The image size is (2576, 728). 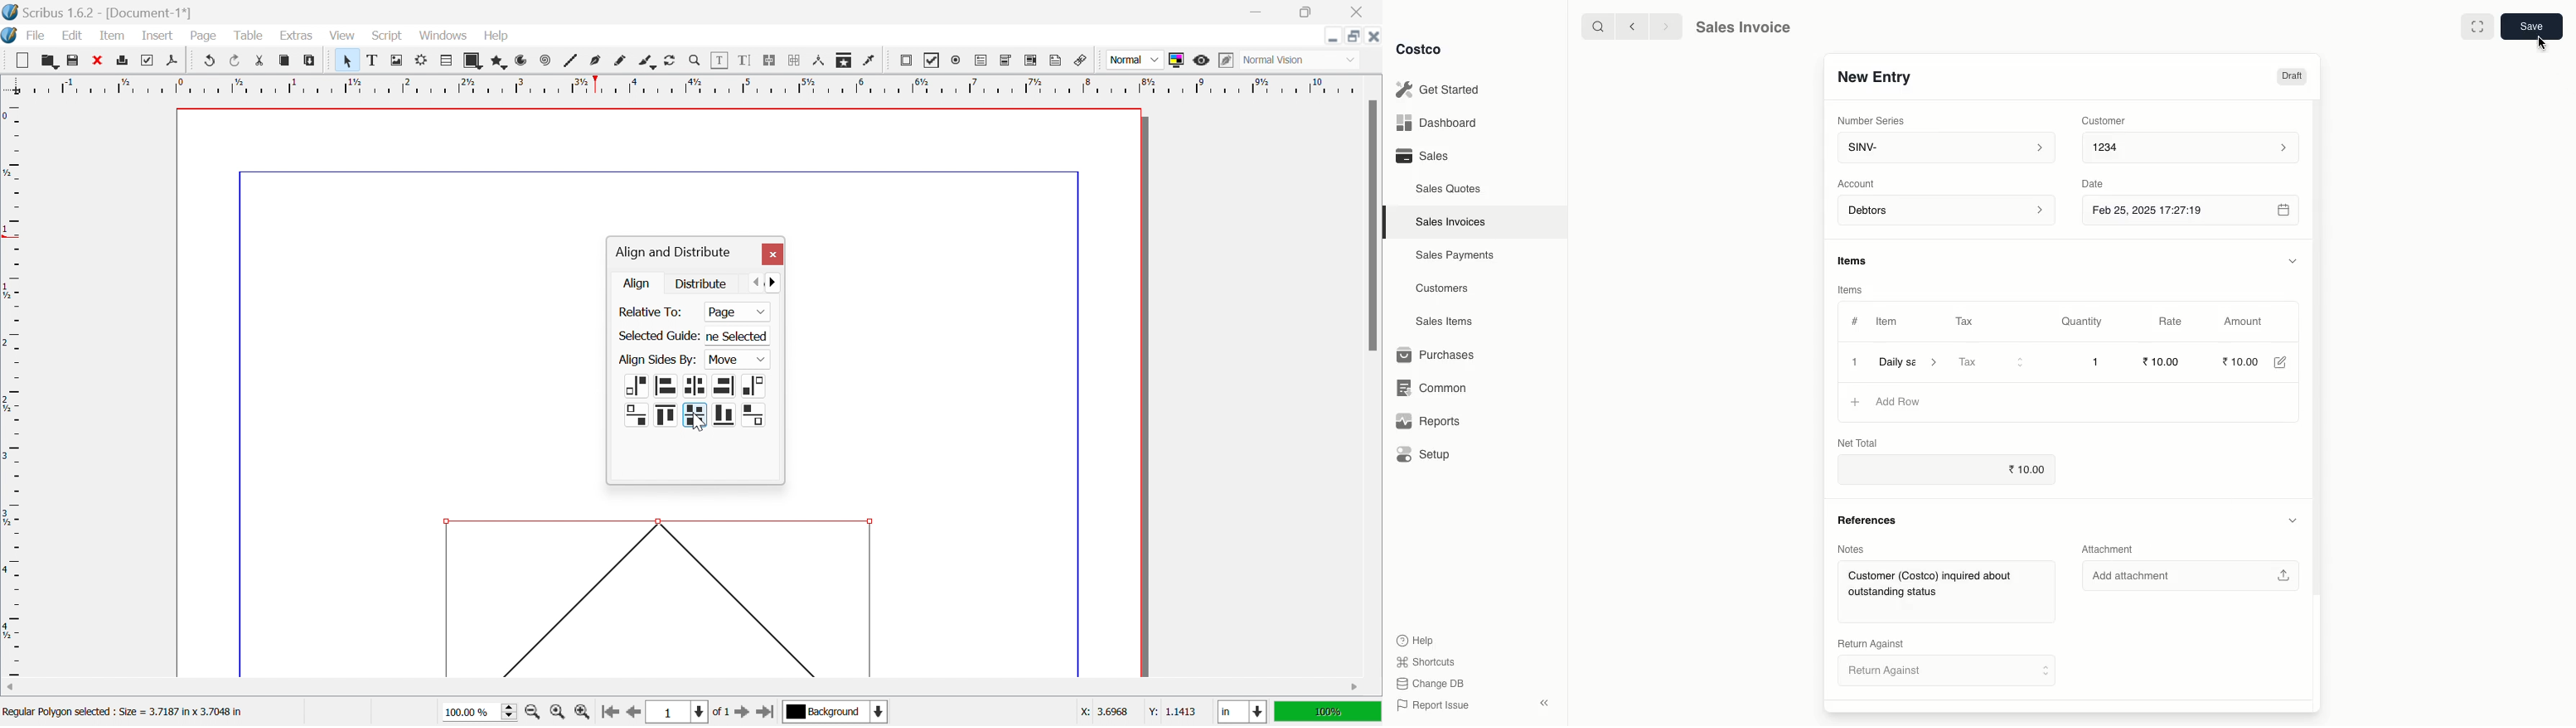 I want to click on Sales Quotes, so click(x=1446, y=190).